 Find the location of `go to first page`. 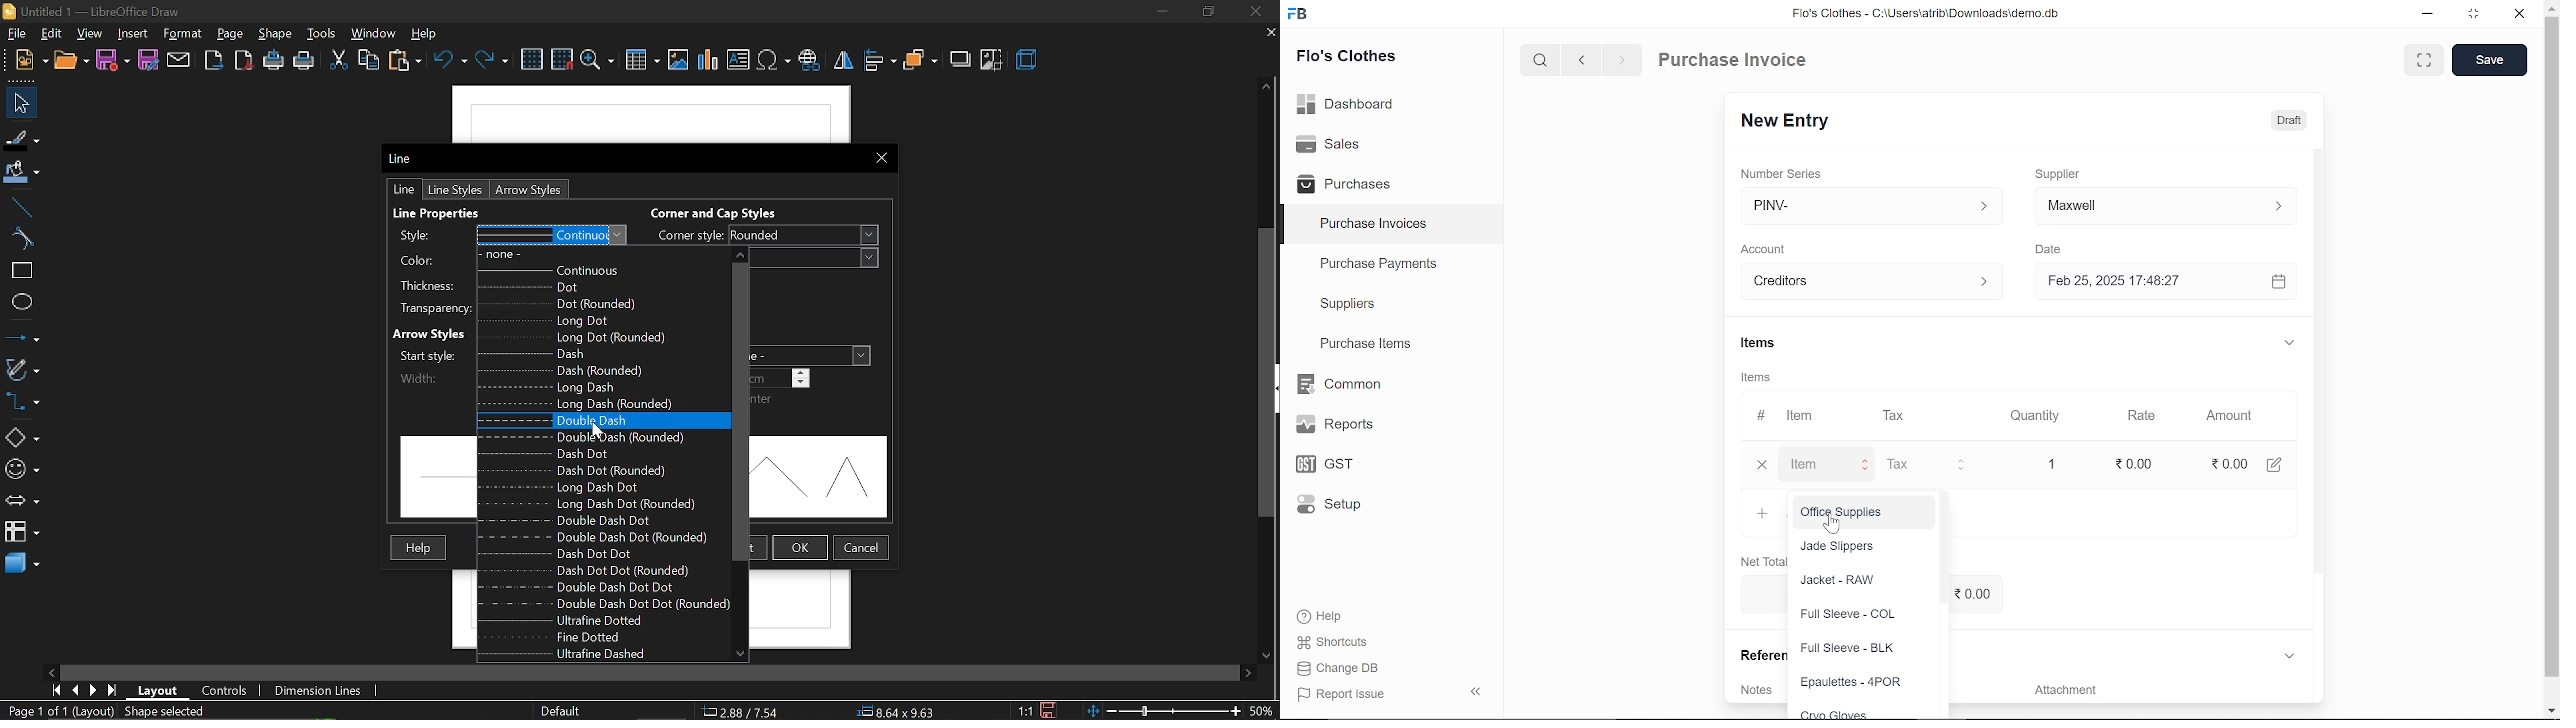

go to first page is located at coordinates (57, 691).